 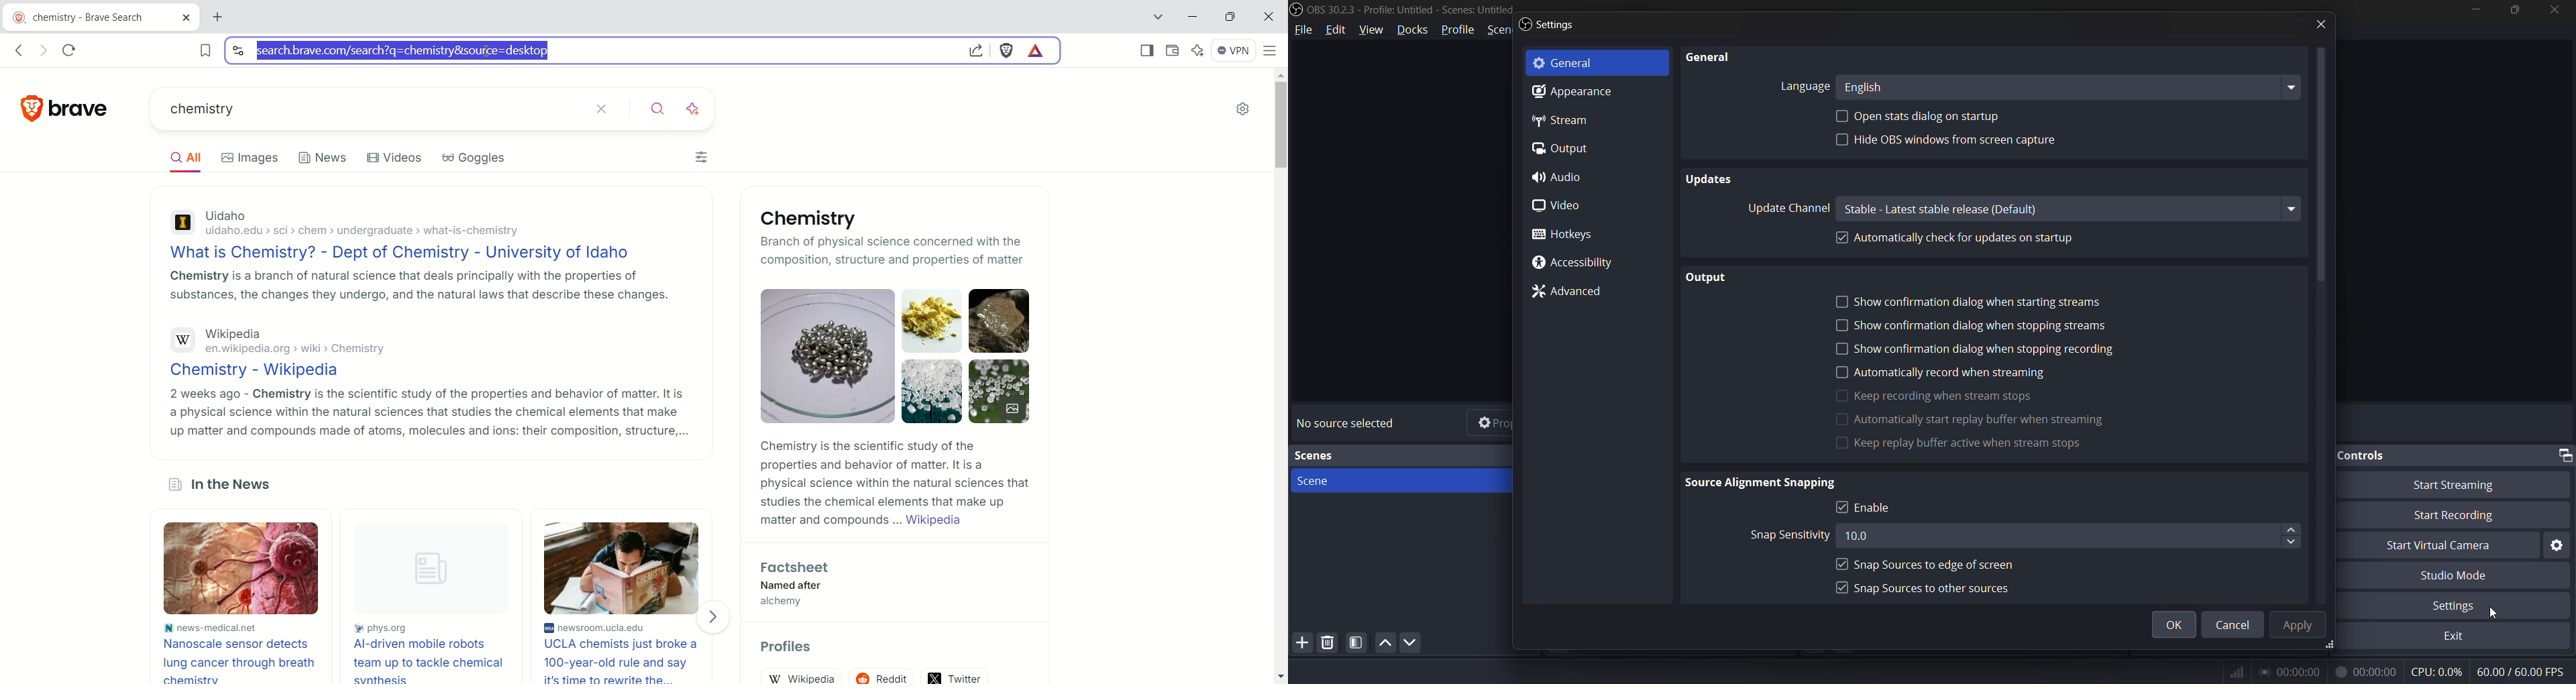 I want to click on 00:00:00, so click(x=2290, y=673).